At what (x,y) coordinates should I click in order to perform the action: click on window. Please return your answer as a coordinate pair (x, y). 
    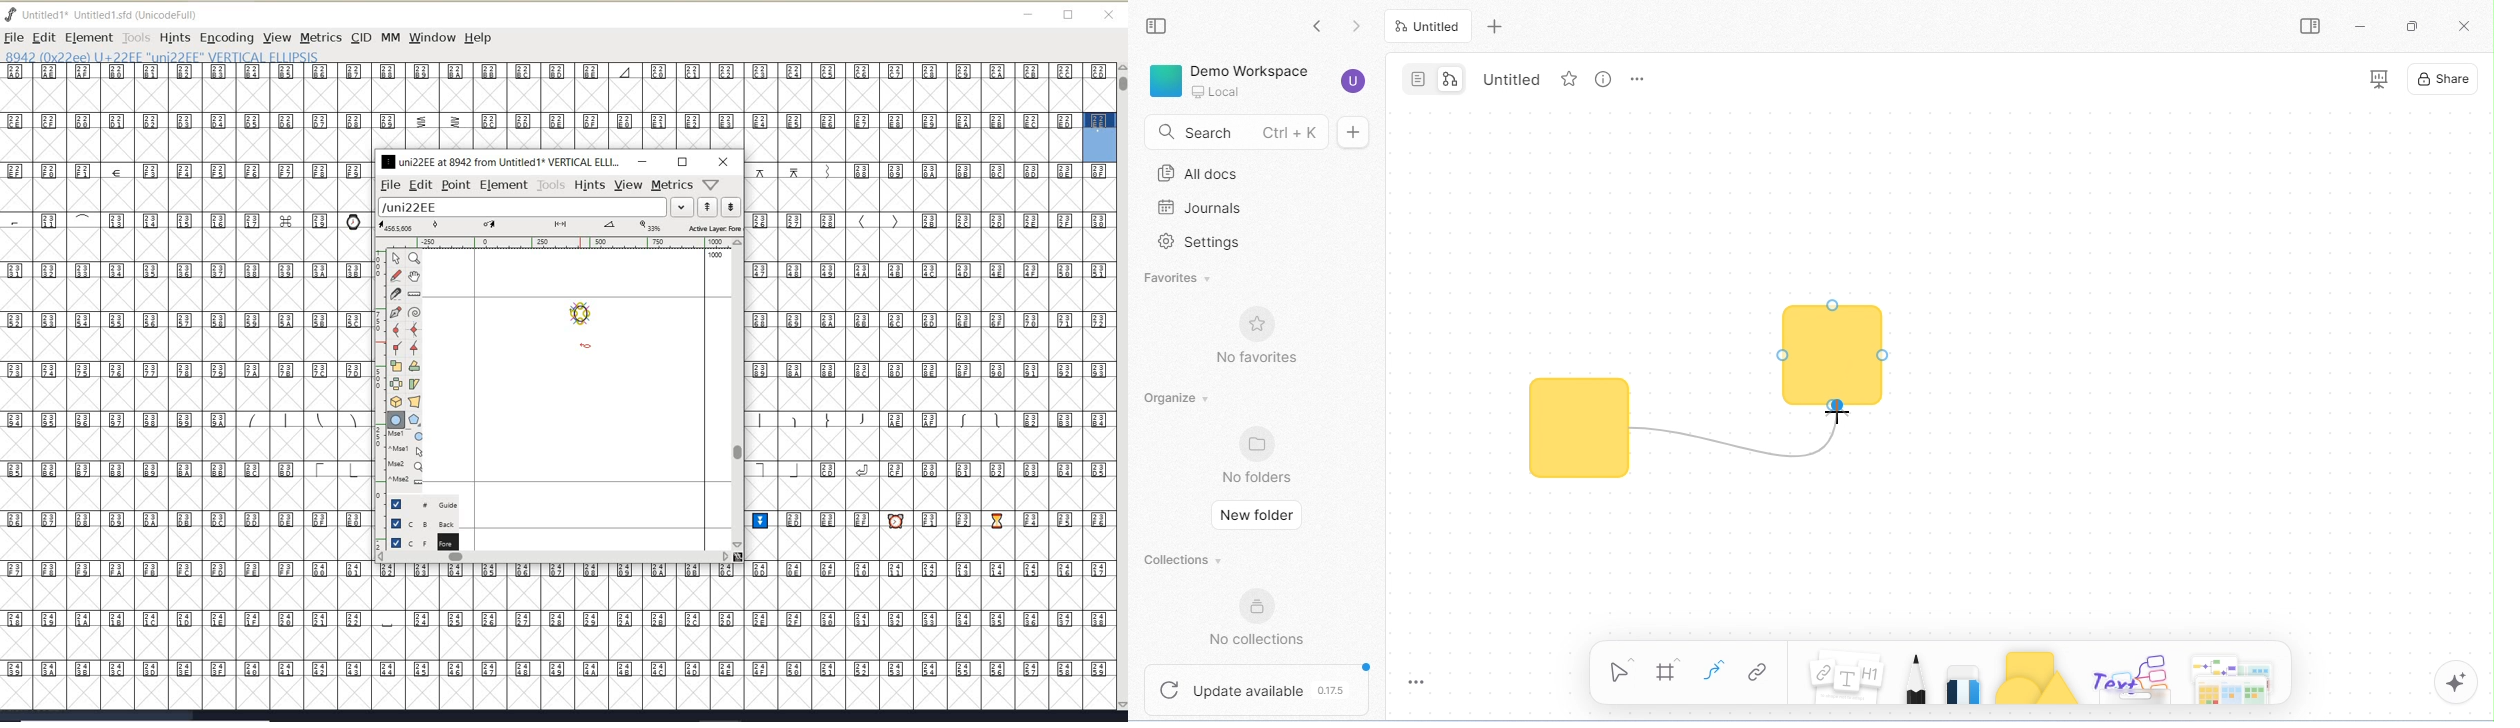
    Looking at the image, I should click on (432, 37).